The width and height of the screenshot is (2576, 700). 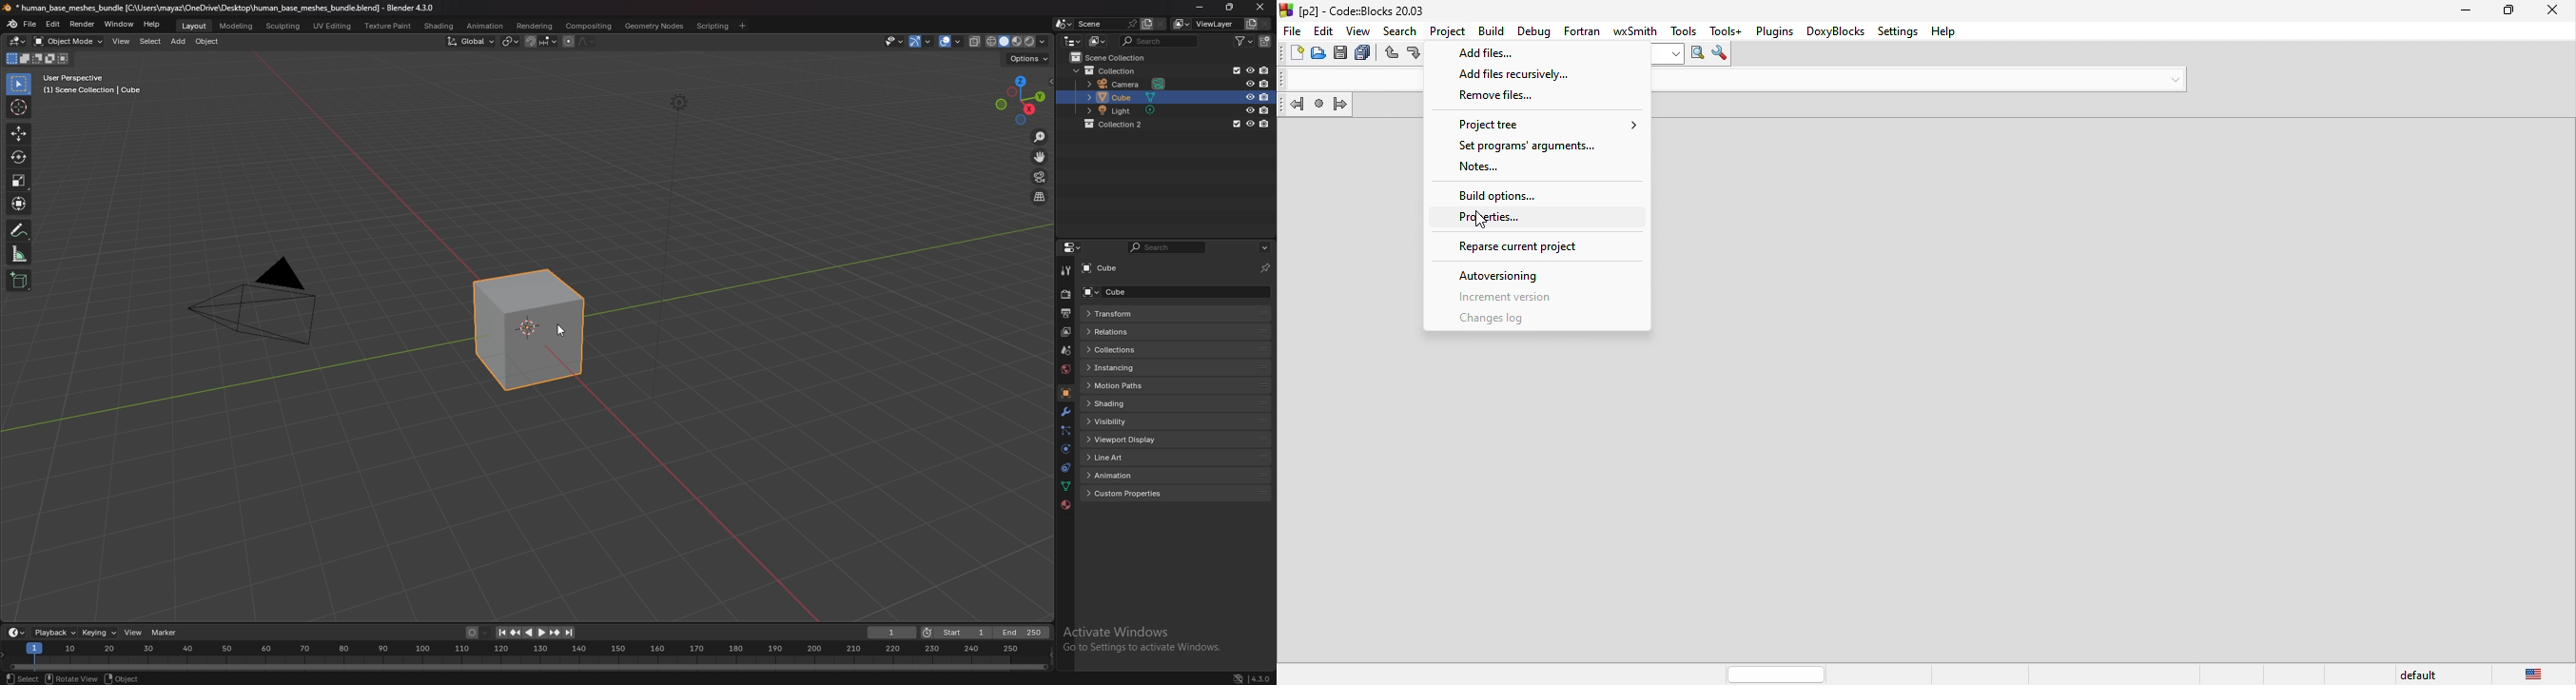 I want to click on tools, so click(x=1681, y=29).